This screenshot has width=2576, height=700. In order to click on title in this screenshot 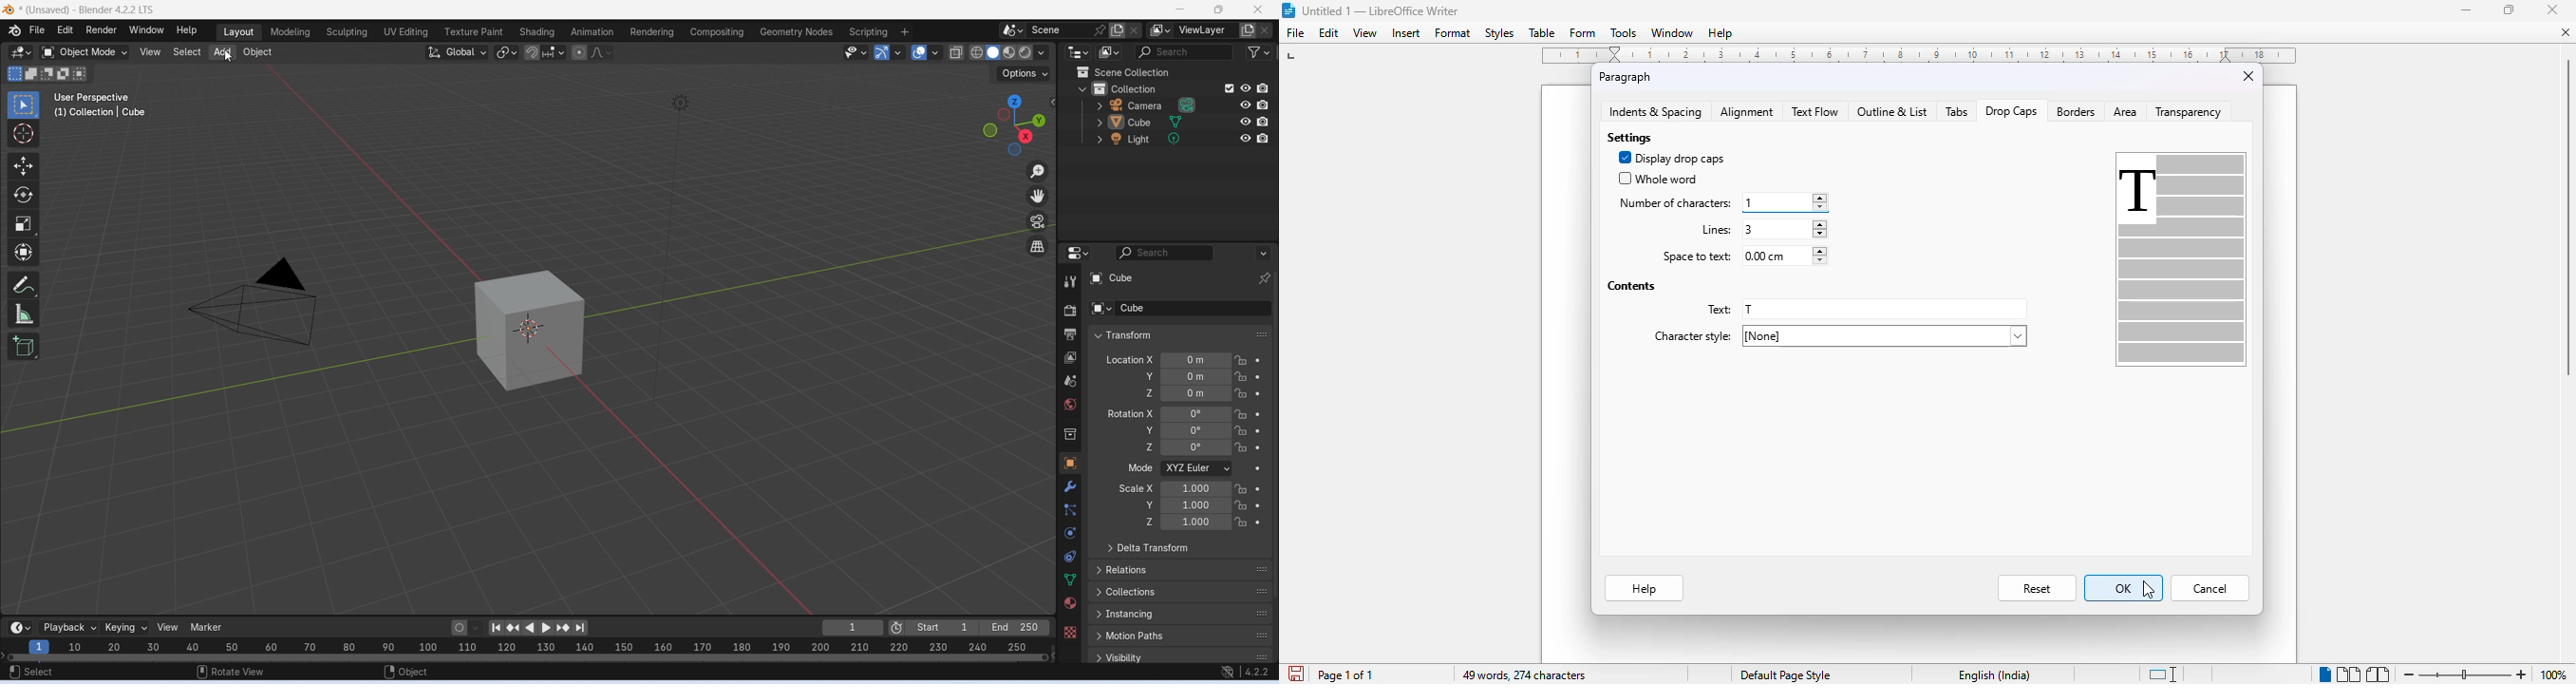, I will do `click(1381, 10)`.